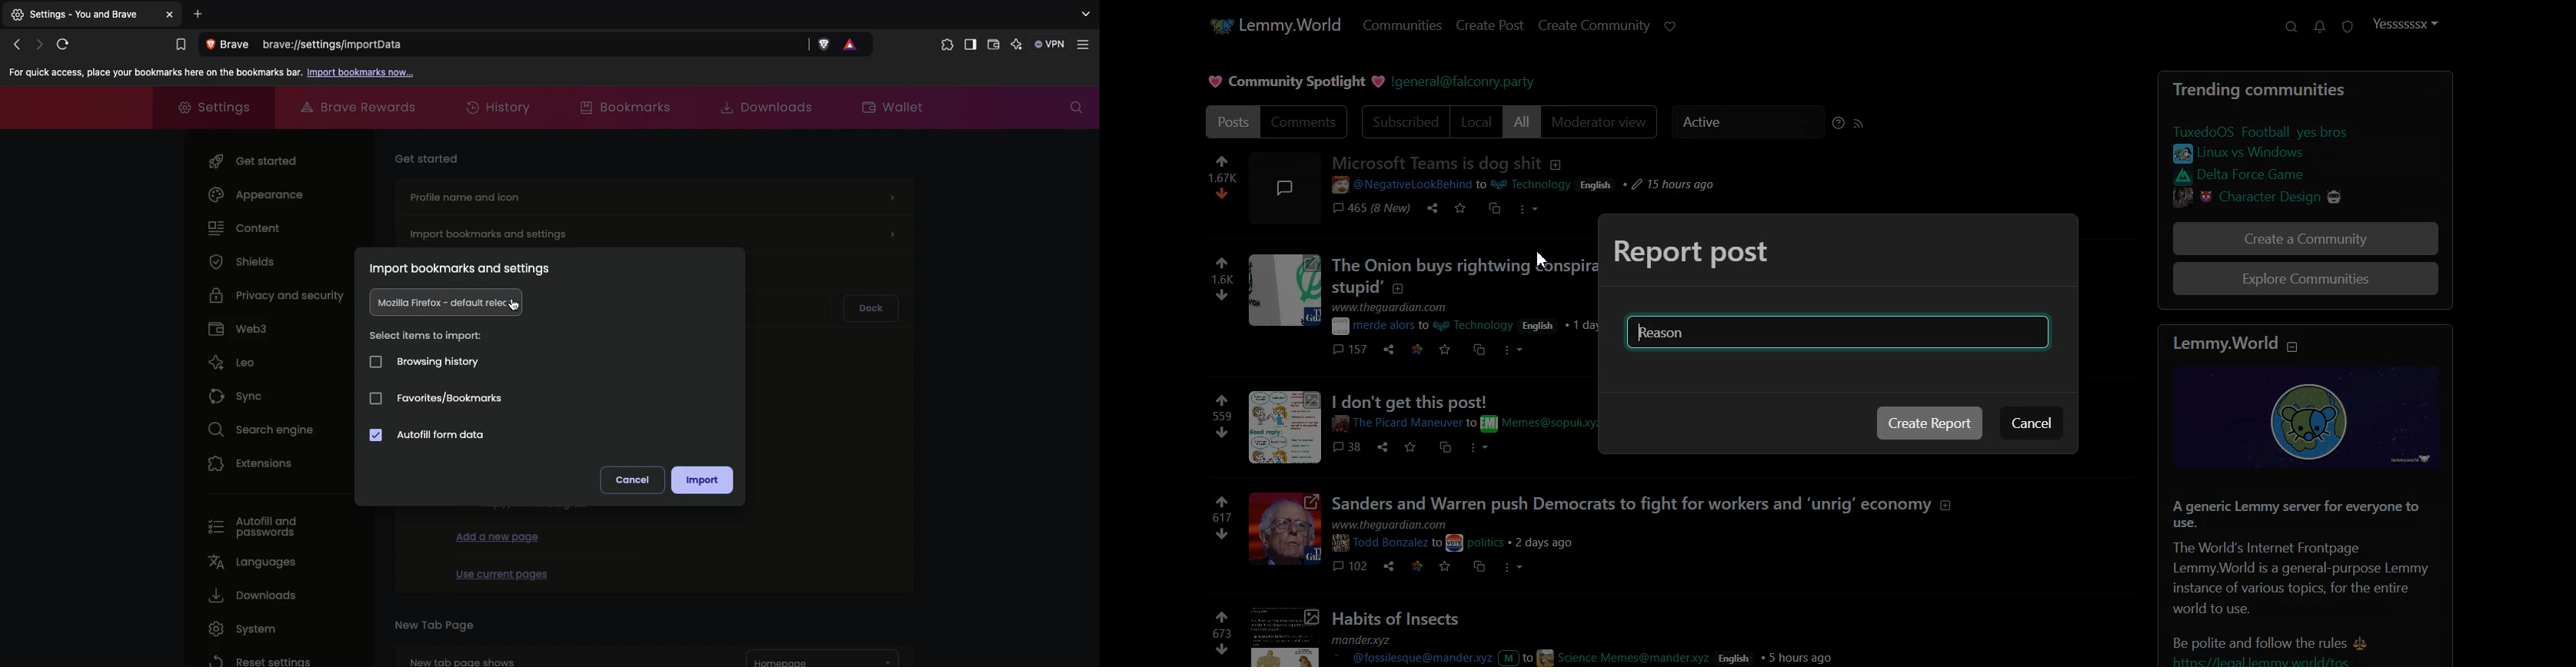 This screenshot has height=672, width=2576. I want to click on Create Community, so click(1594, 25).